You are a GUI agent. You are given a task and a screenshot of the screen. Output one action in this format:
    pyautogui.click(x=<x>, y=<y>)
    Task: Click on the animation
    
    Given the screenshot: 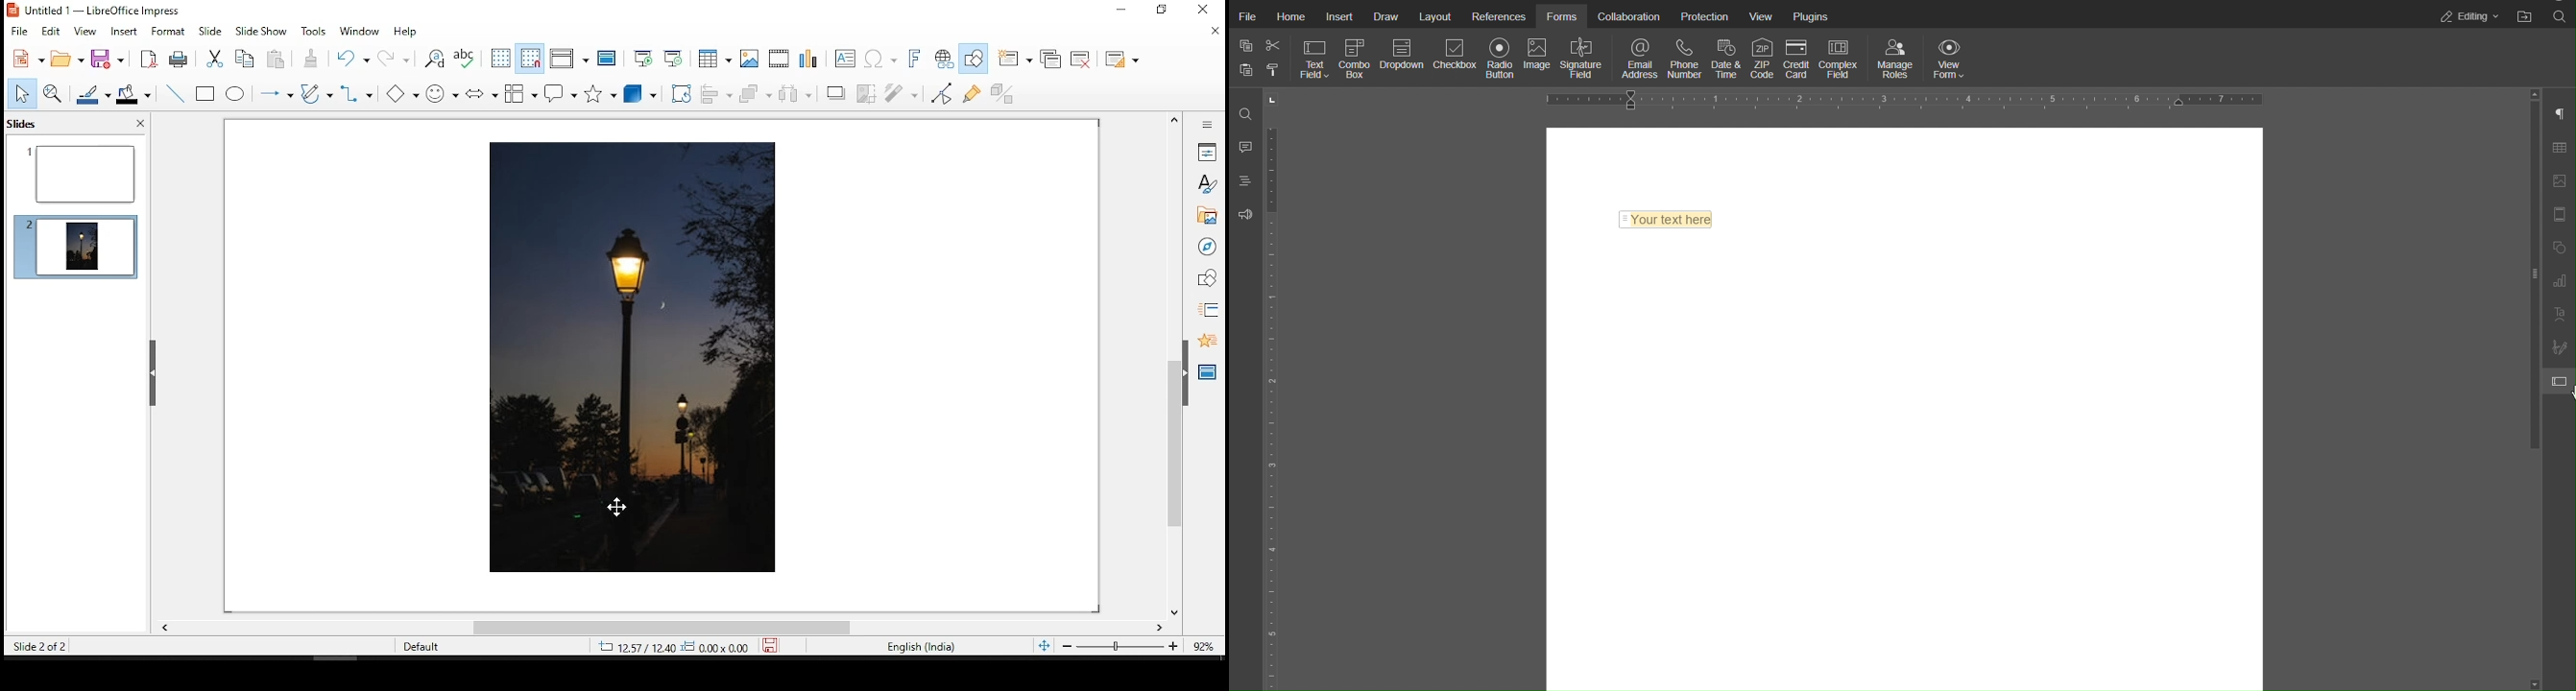 What is the action you would take?
    pyautogui.click(x=1207, y=341)
    